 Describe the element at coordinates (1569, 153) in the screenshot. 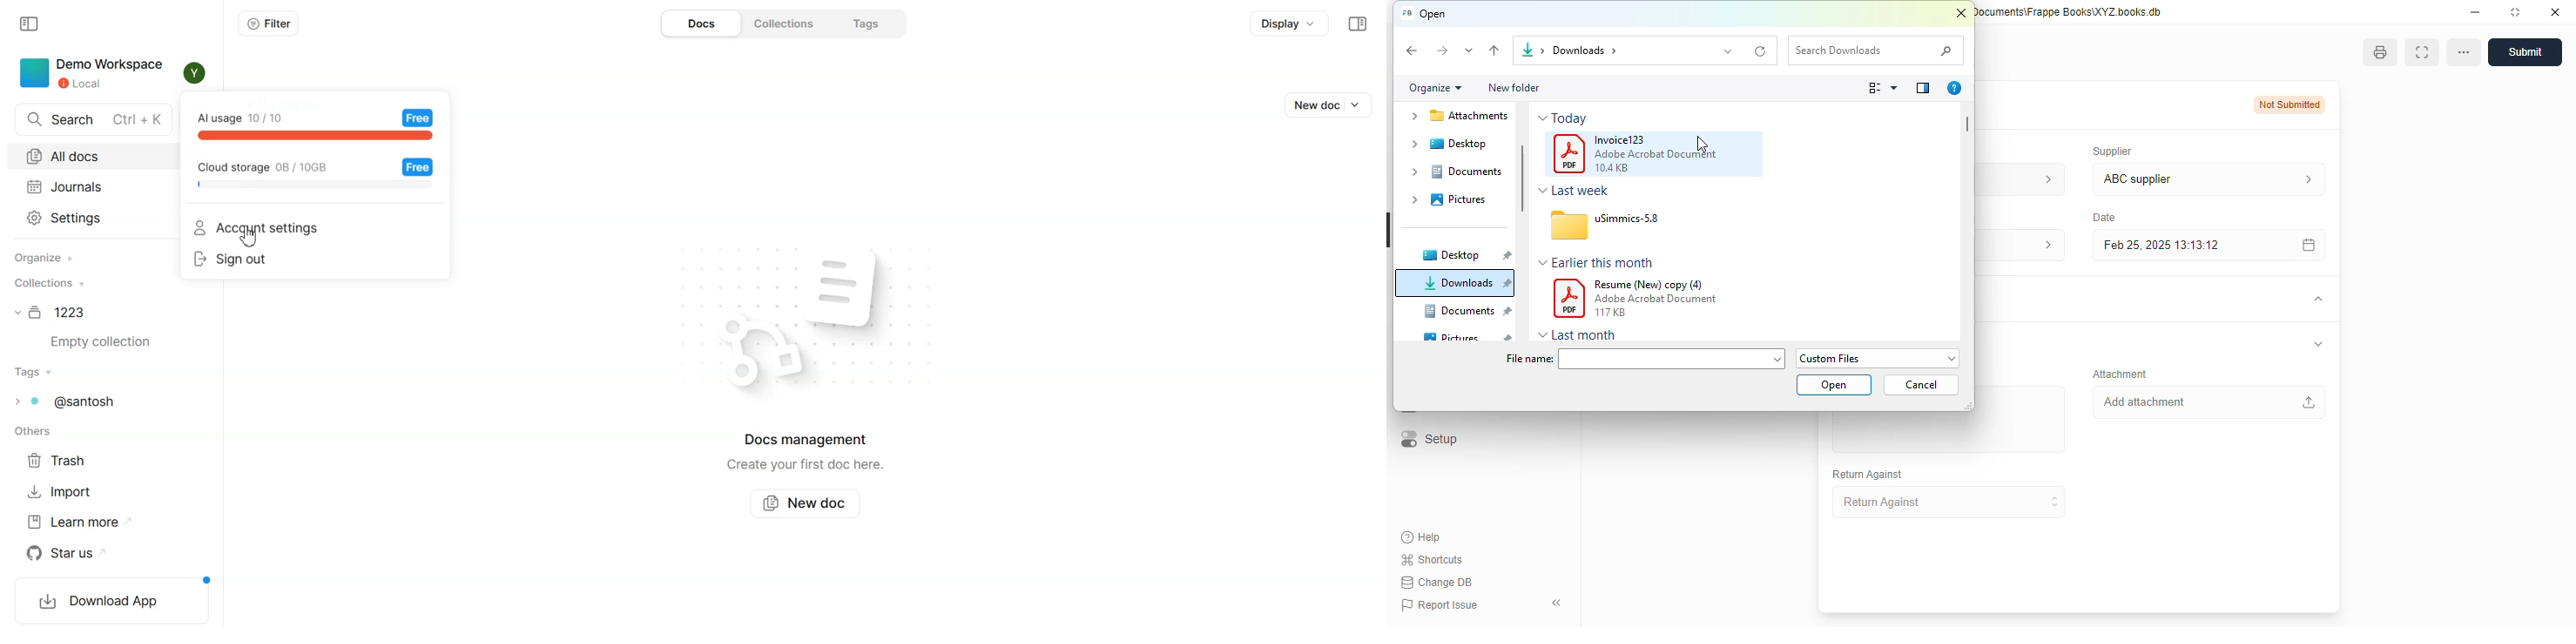

I see `PDF logo` at that location.